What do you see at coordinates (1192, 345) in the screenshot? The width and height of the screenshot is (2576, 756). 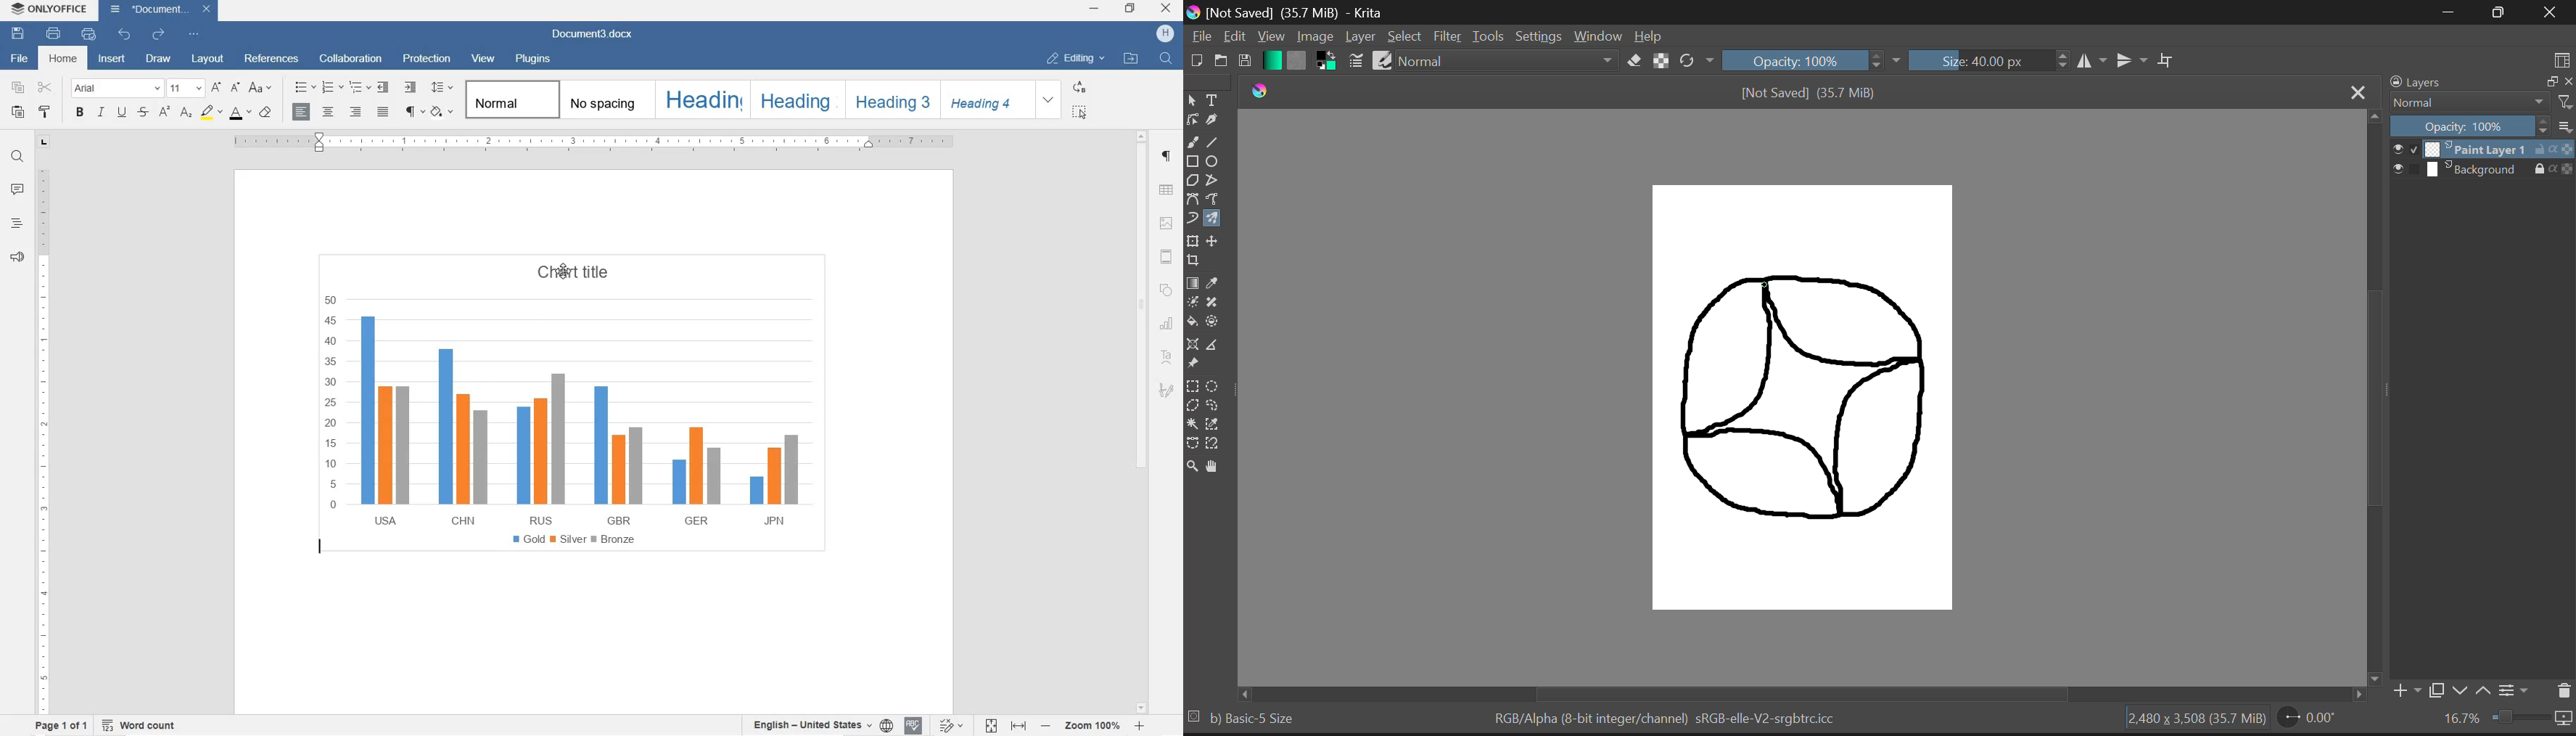 I see `Assistant Tool` at bounding box center [1192, 345].